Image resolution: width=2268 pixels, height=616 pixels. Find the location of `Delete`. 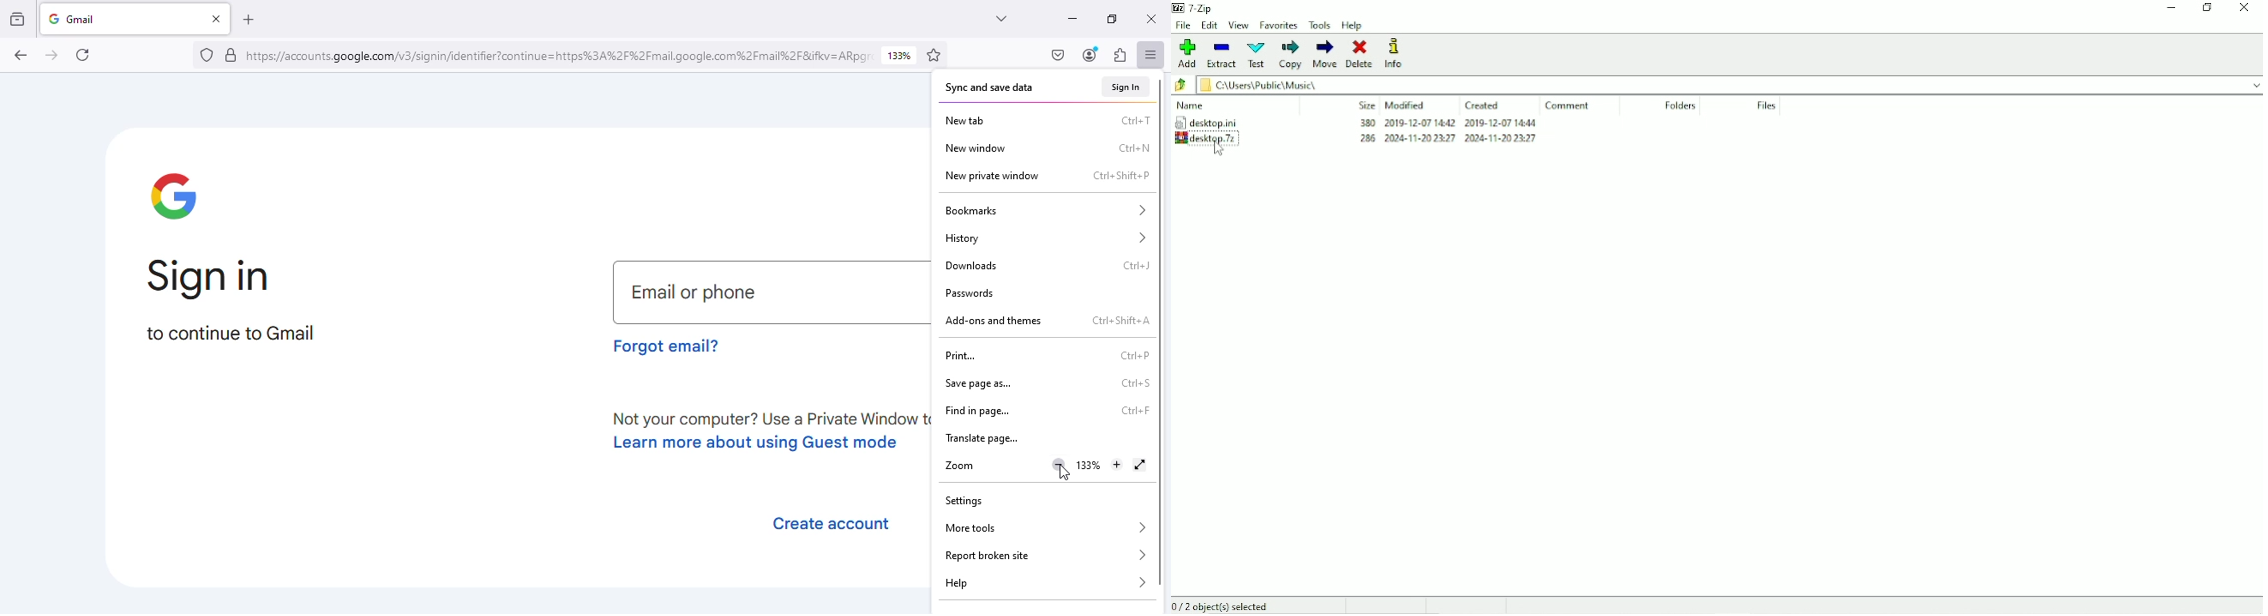

Delete is located at coordinates (1359, 53).